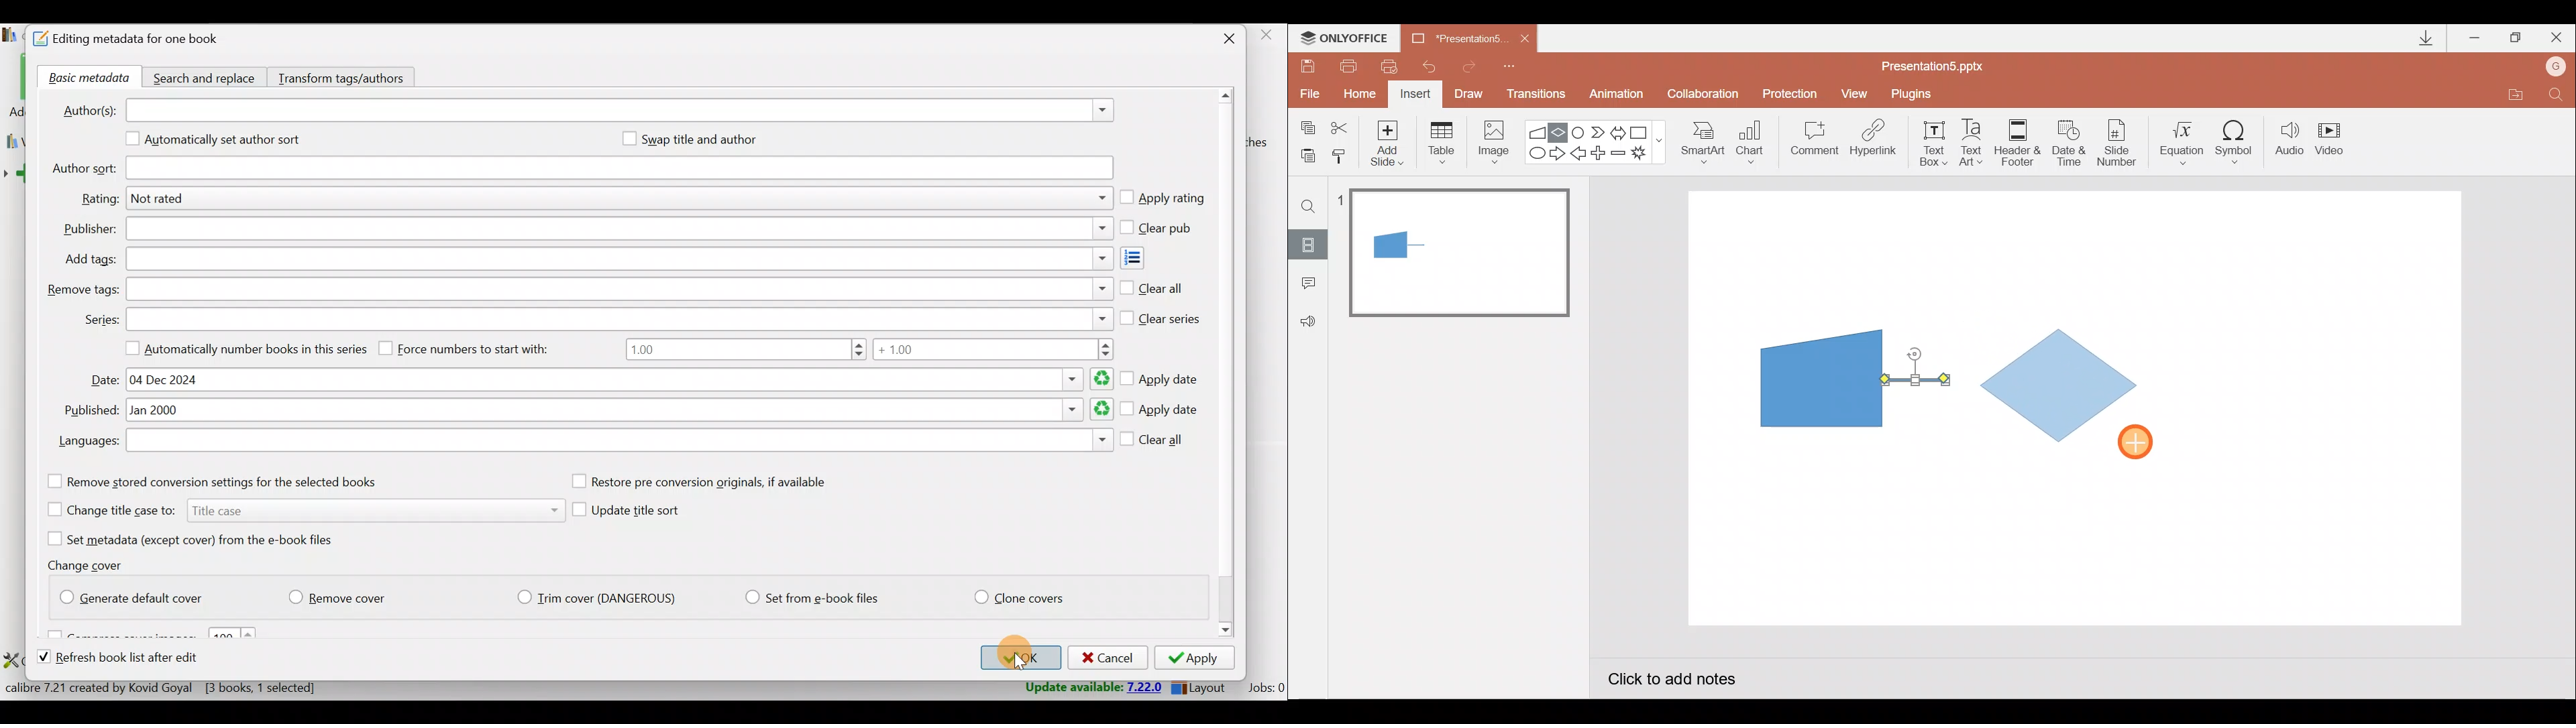  Describe the element at coordinates (1706, 95) in the screenshot. I see `Collaboration` at that location.